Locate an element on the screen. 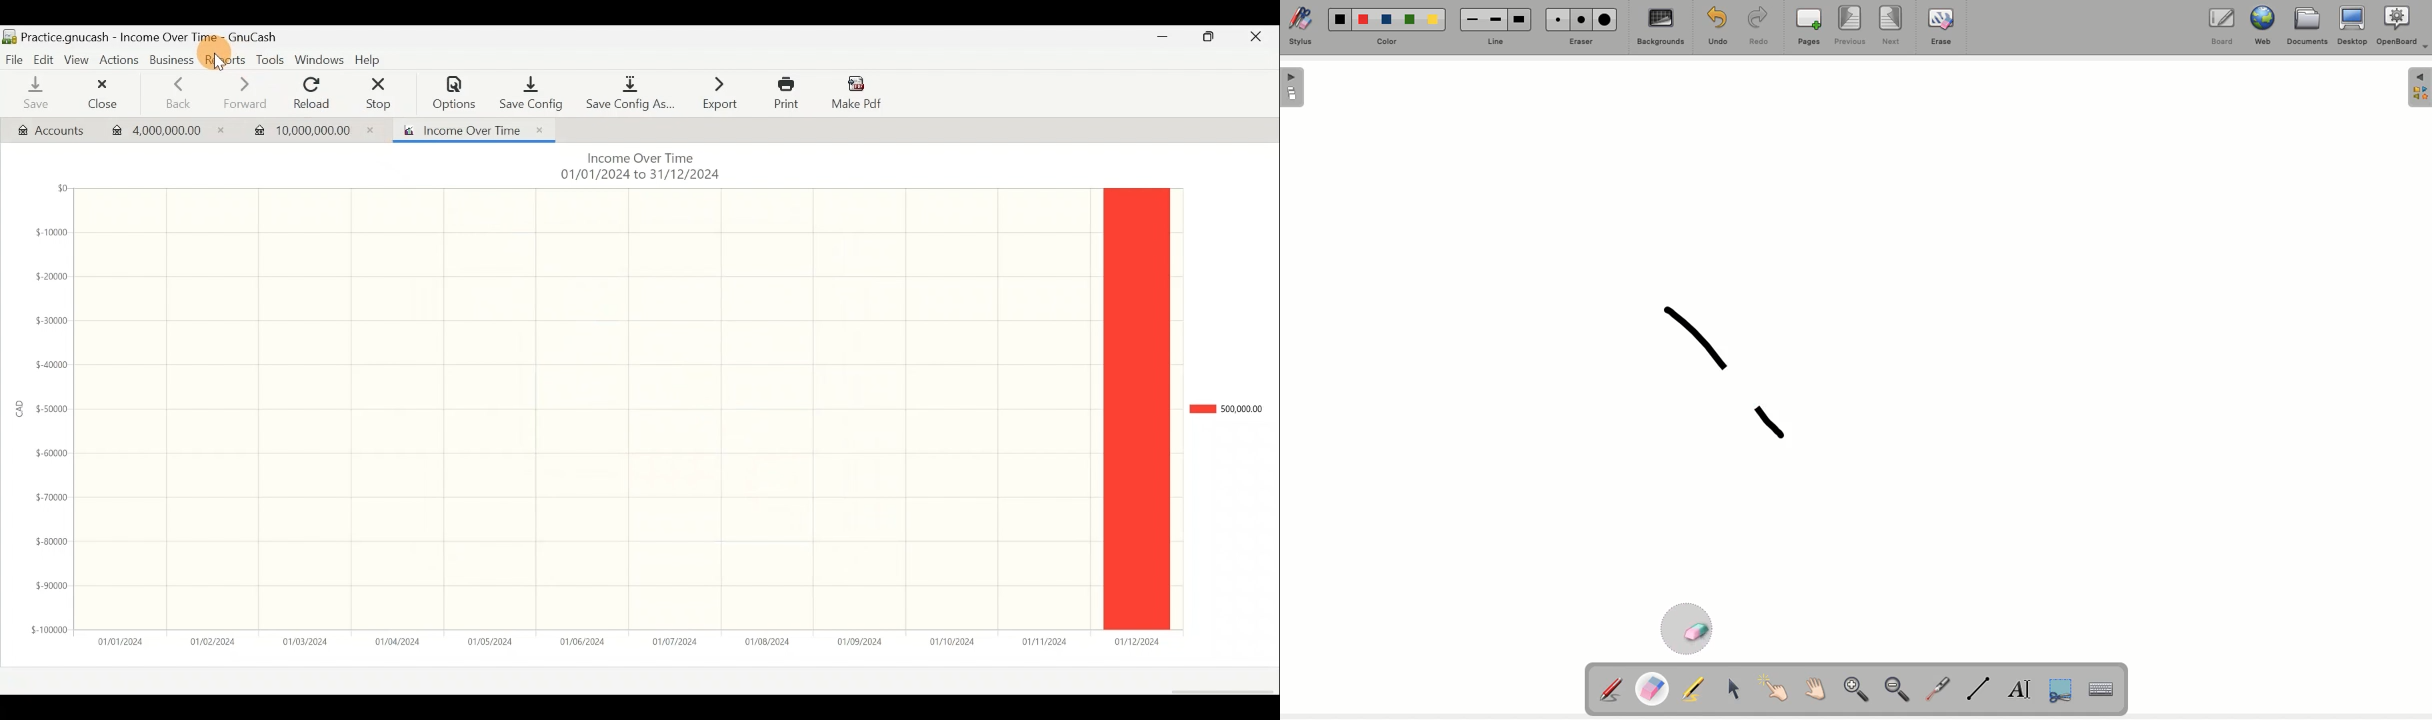  Tools is located at coordinates (269, 60).